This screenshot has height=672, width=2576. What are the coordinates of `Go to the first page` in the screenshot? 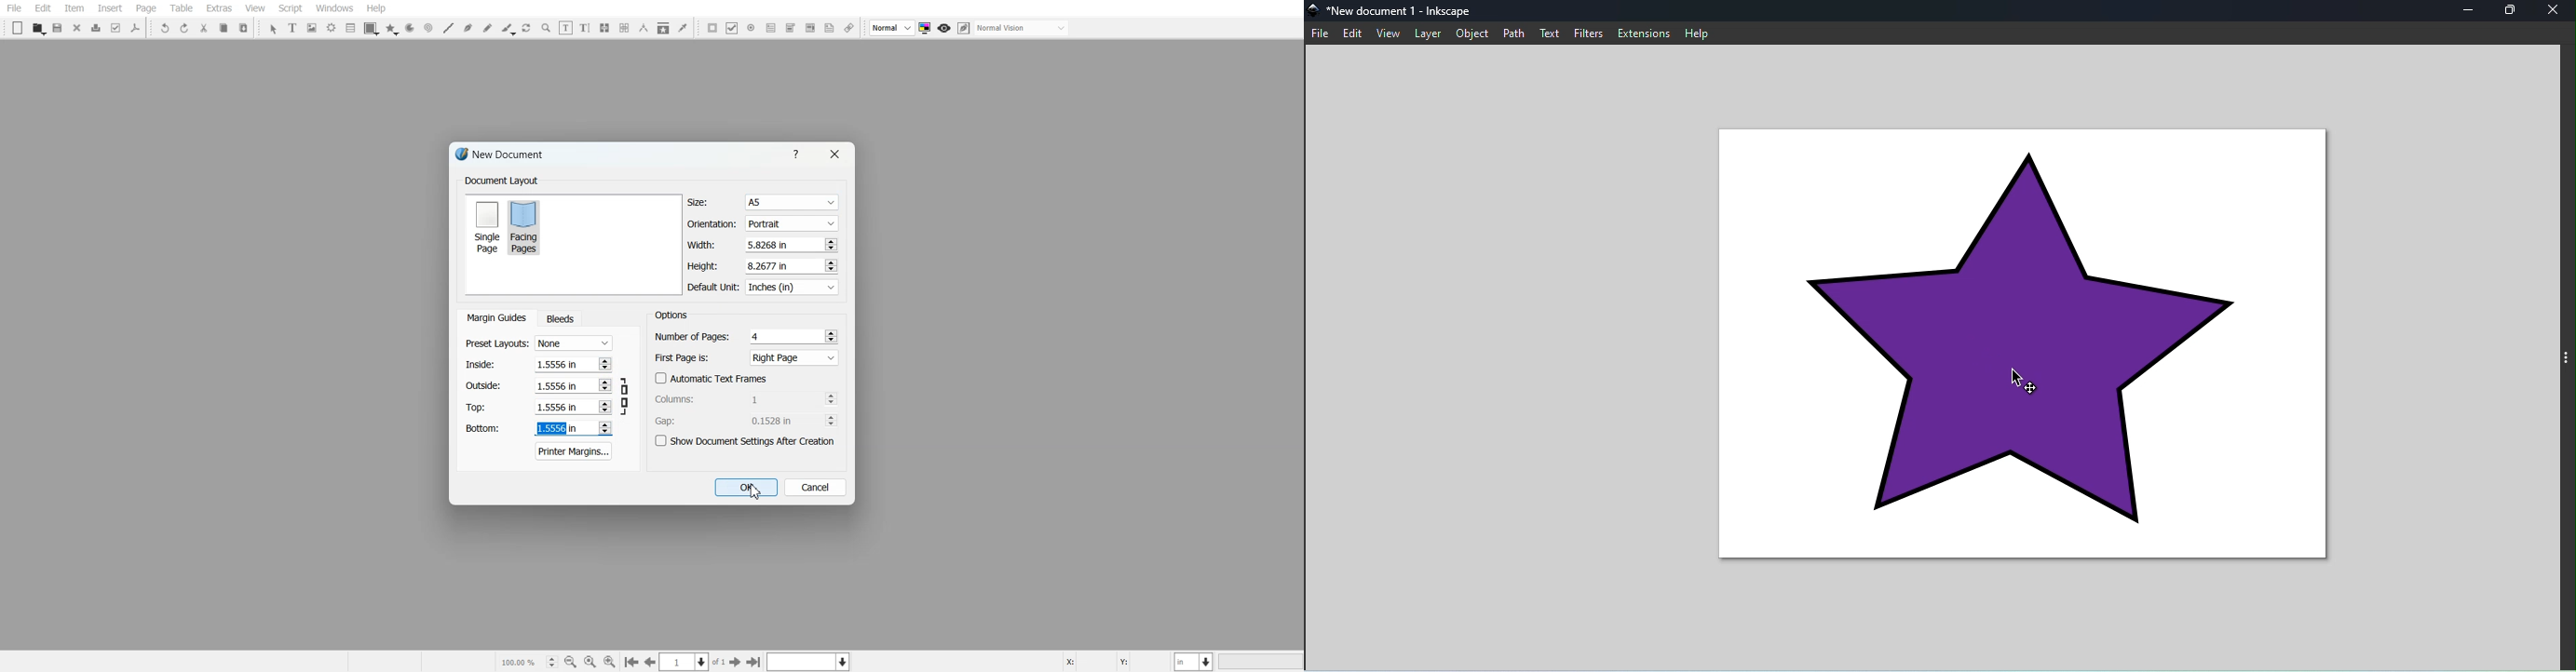 It's located at (755, 662).